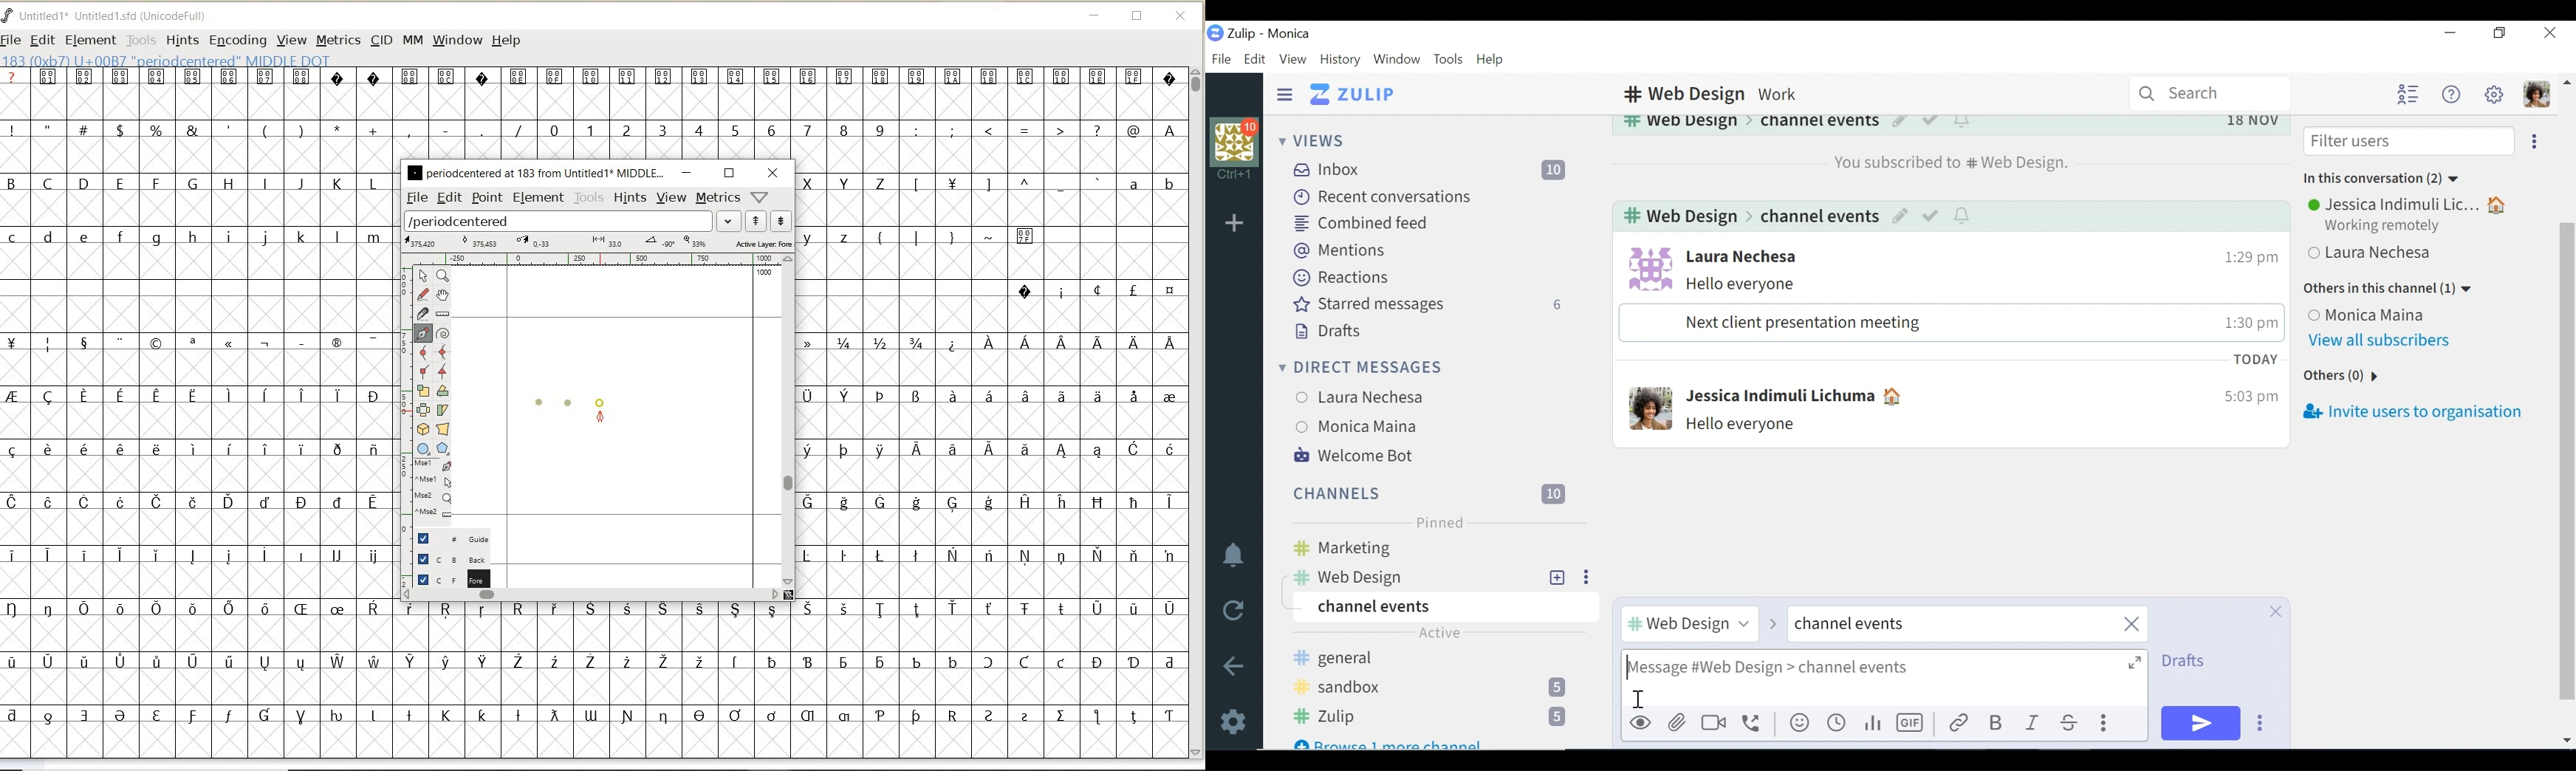 This screenshot has width=2576, height=784. What do you see at coordinates (1326, 330) in the screenshot?
I see `Drafts` at bounding box center [1326, 330].